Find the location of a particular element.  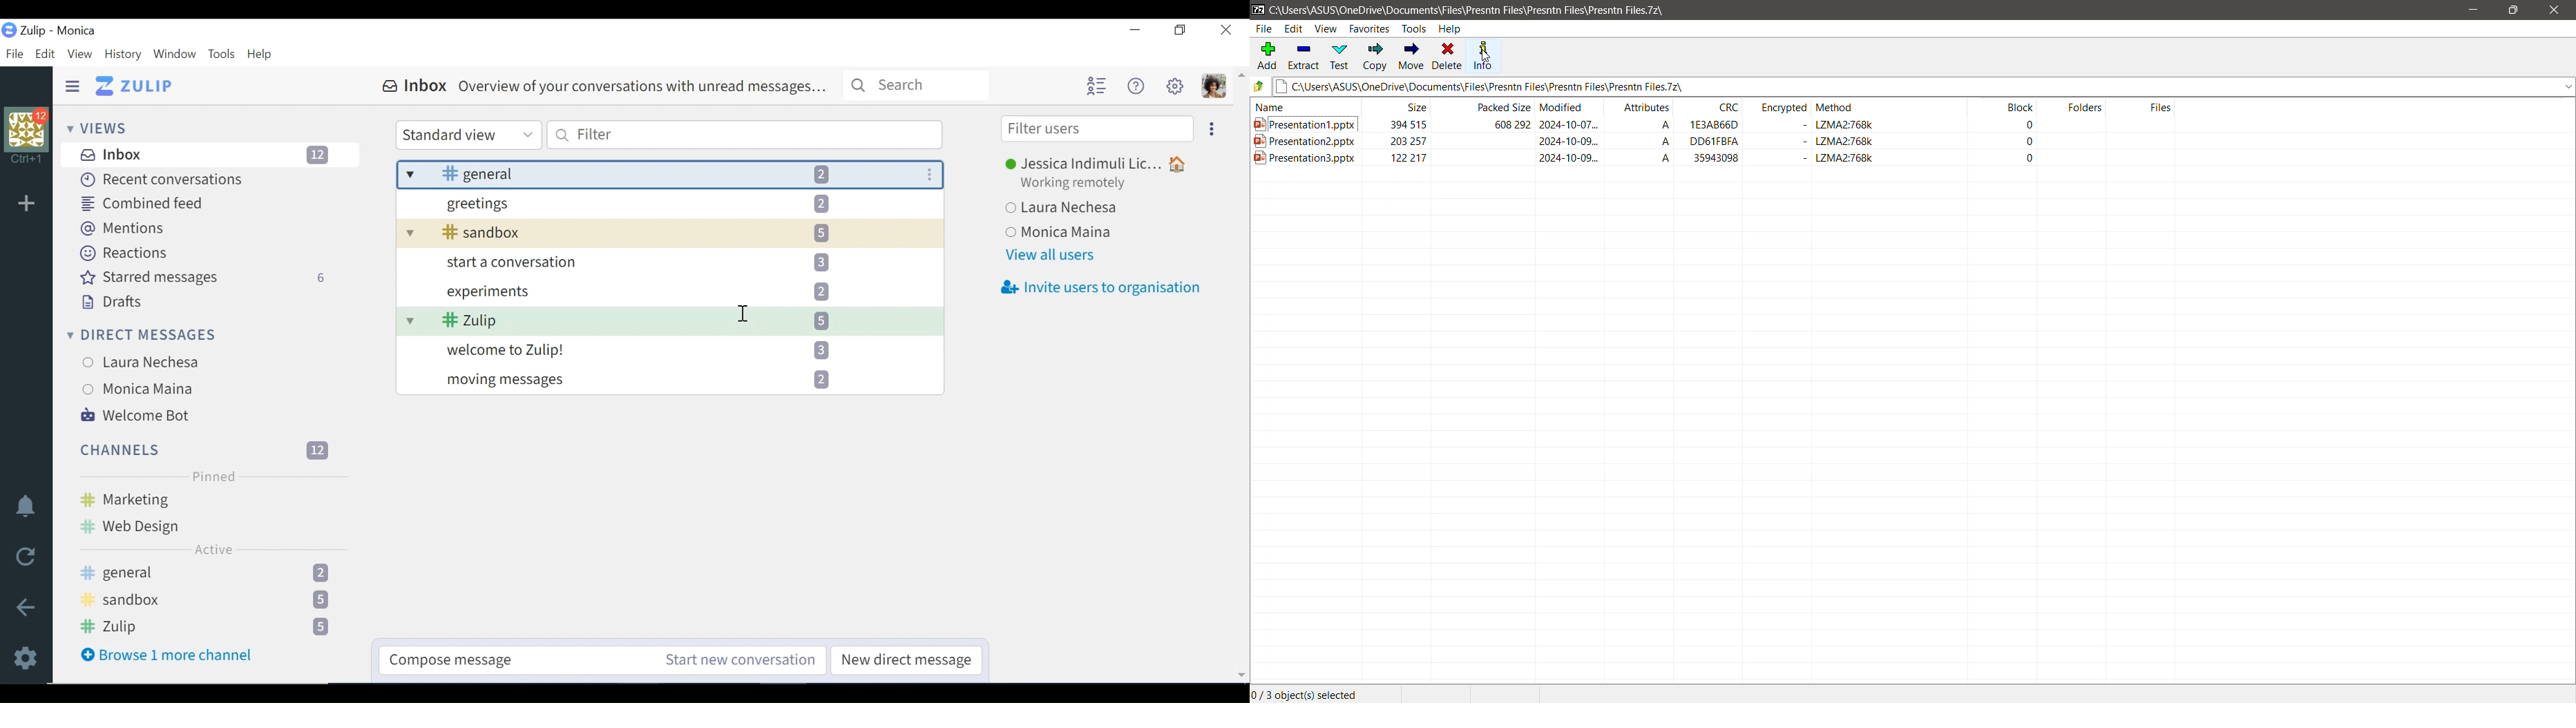

Go to Home View is located at coordinates (136, 85).